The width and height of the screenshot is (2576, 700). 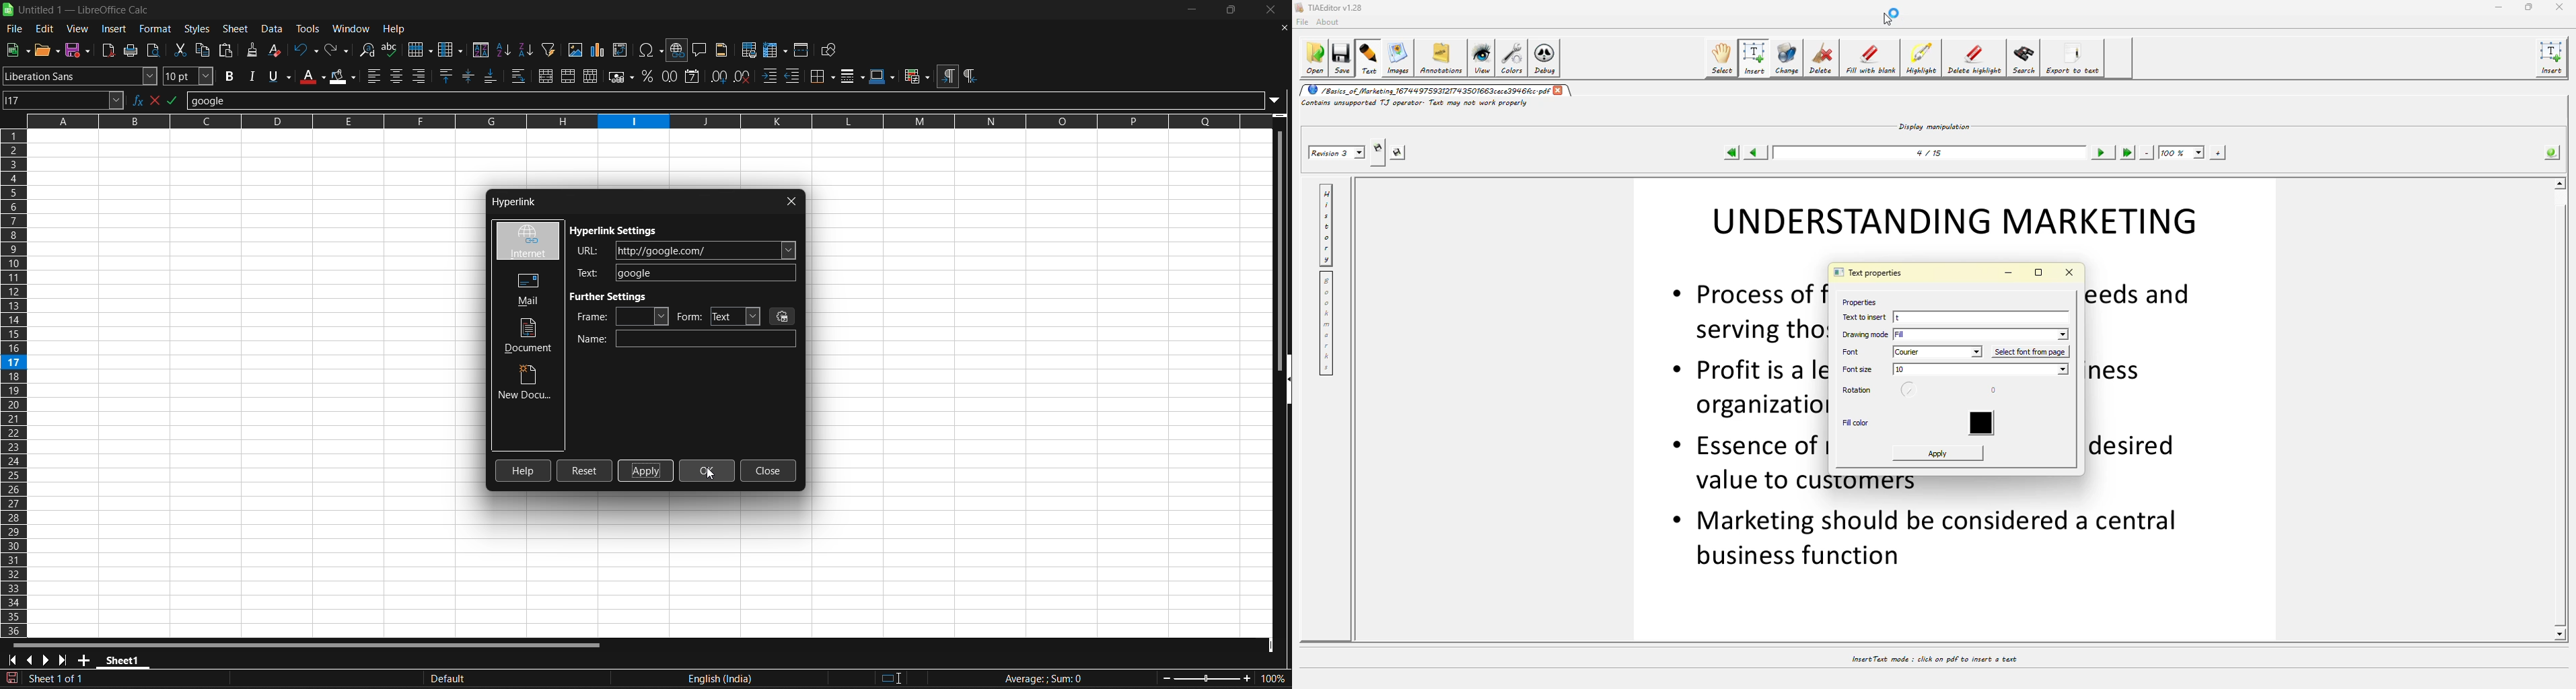 What do you see at coordinates (1329, 324) in the screenshot?
I see `bookmarks` at bounding box center [1329, 324].